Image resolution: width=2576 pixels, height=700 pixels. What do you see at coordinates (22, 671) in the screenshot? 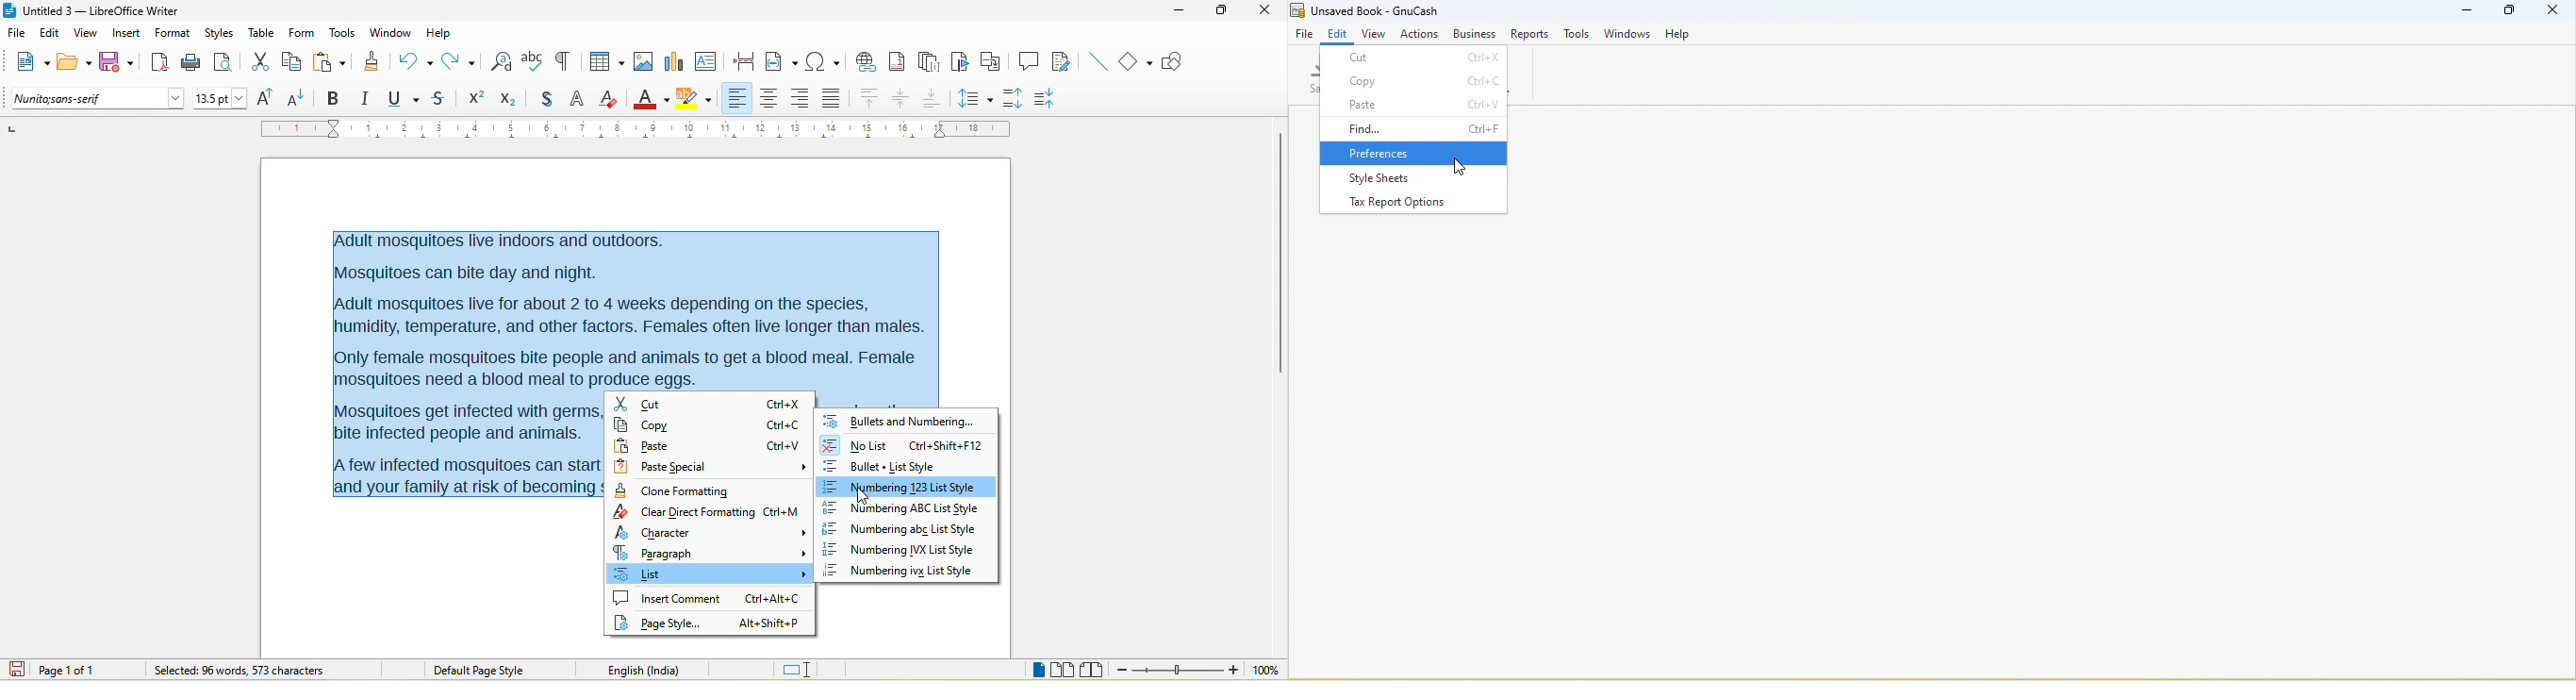
I see `click to save the document` at bounding box center [22, 671].